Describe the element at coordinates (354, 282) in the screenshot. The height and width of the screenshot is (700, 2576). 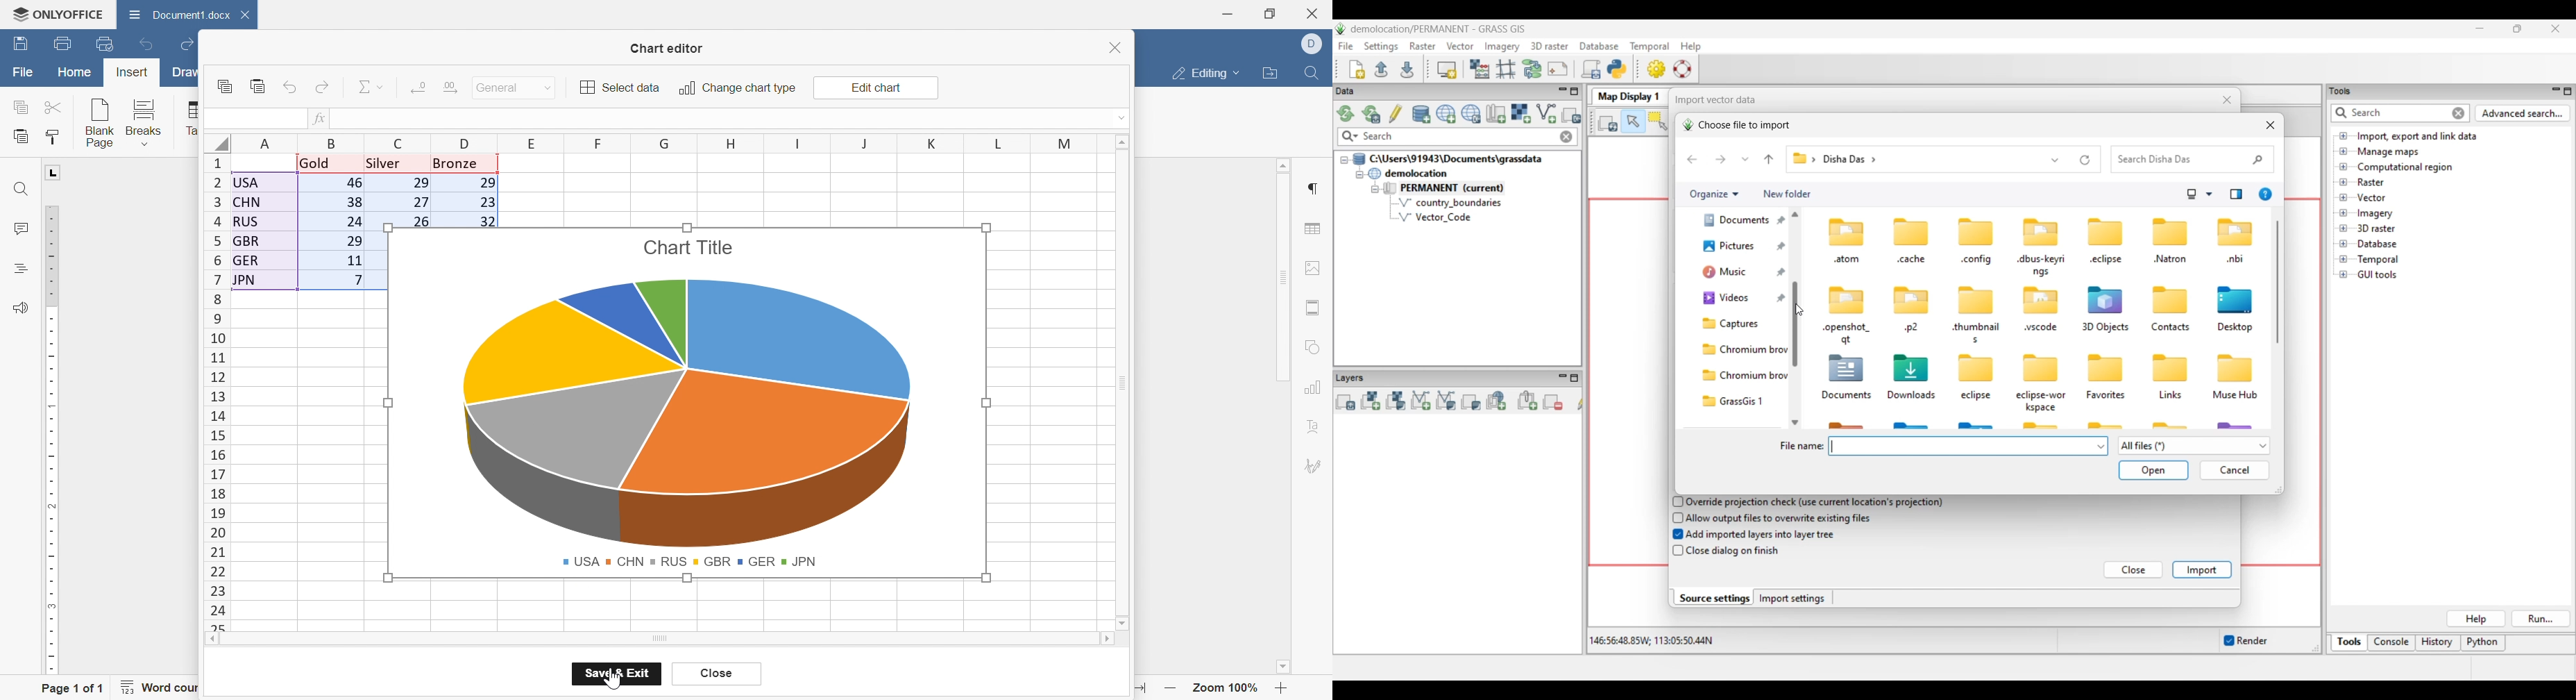
I see `7` at that location.